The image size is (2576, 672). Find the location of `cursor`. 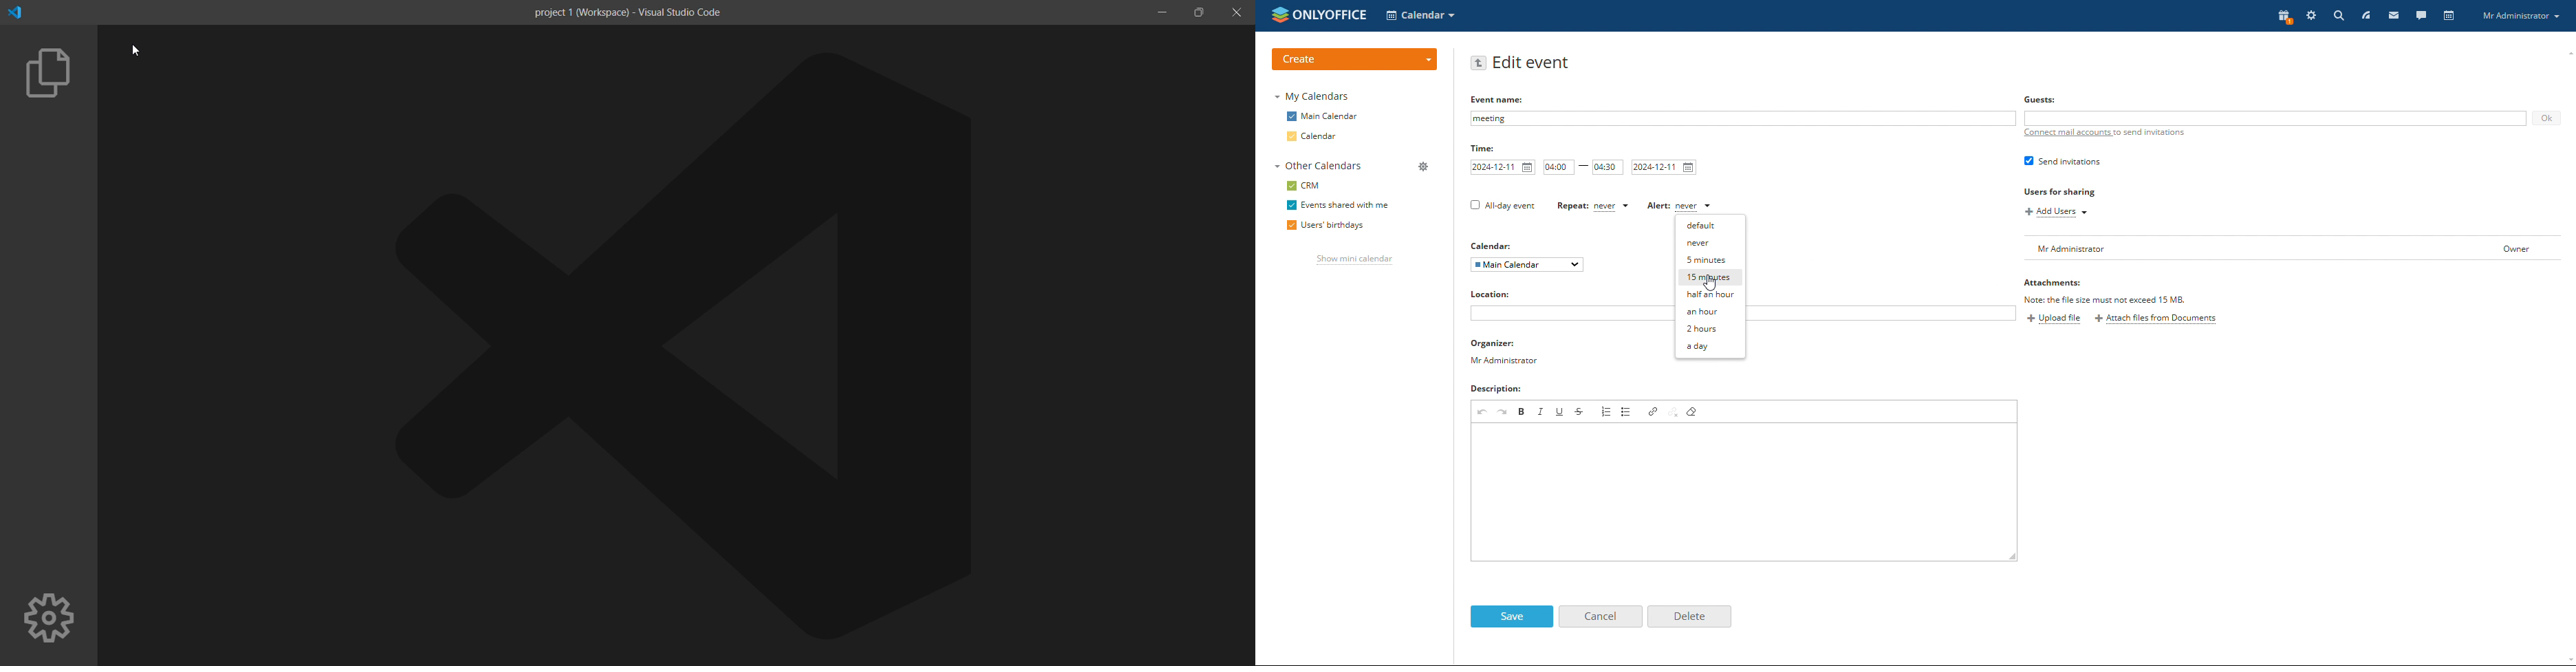

cursor is located at coordinates (146, 50).